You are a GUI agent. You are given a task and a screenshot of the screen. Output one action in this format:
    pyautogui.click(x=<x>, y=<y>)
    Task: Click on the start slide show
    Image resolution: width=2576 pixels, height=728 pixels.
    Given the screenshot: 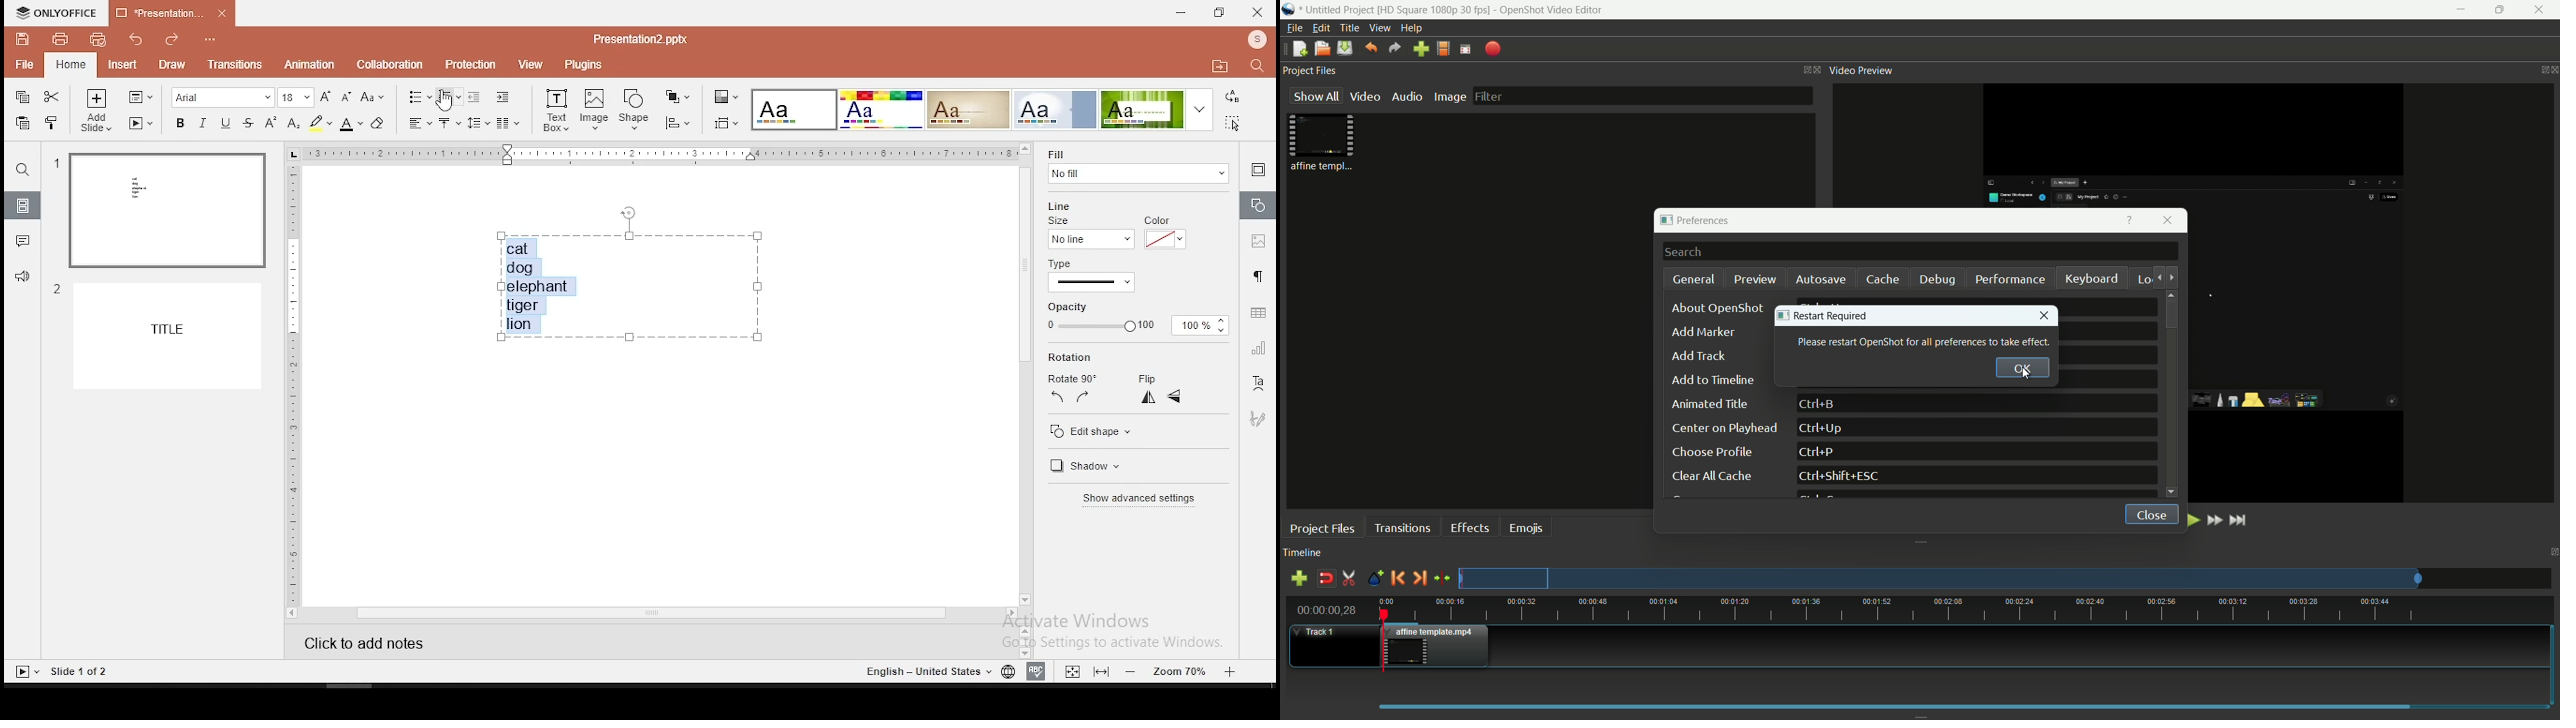 What is the action you would take?
    pyautogui.click(x=24, y=671)
    